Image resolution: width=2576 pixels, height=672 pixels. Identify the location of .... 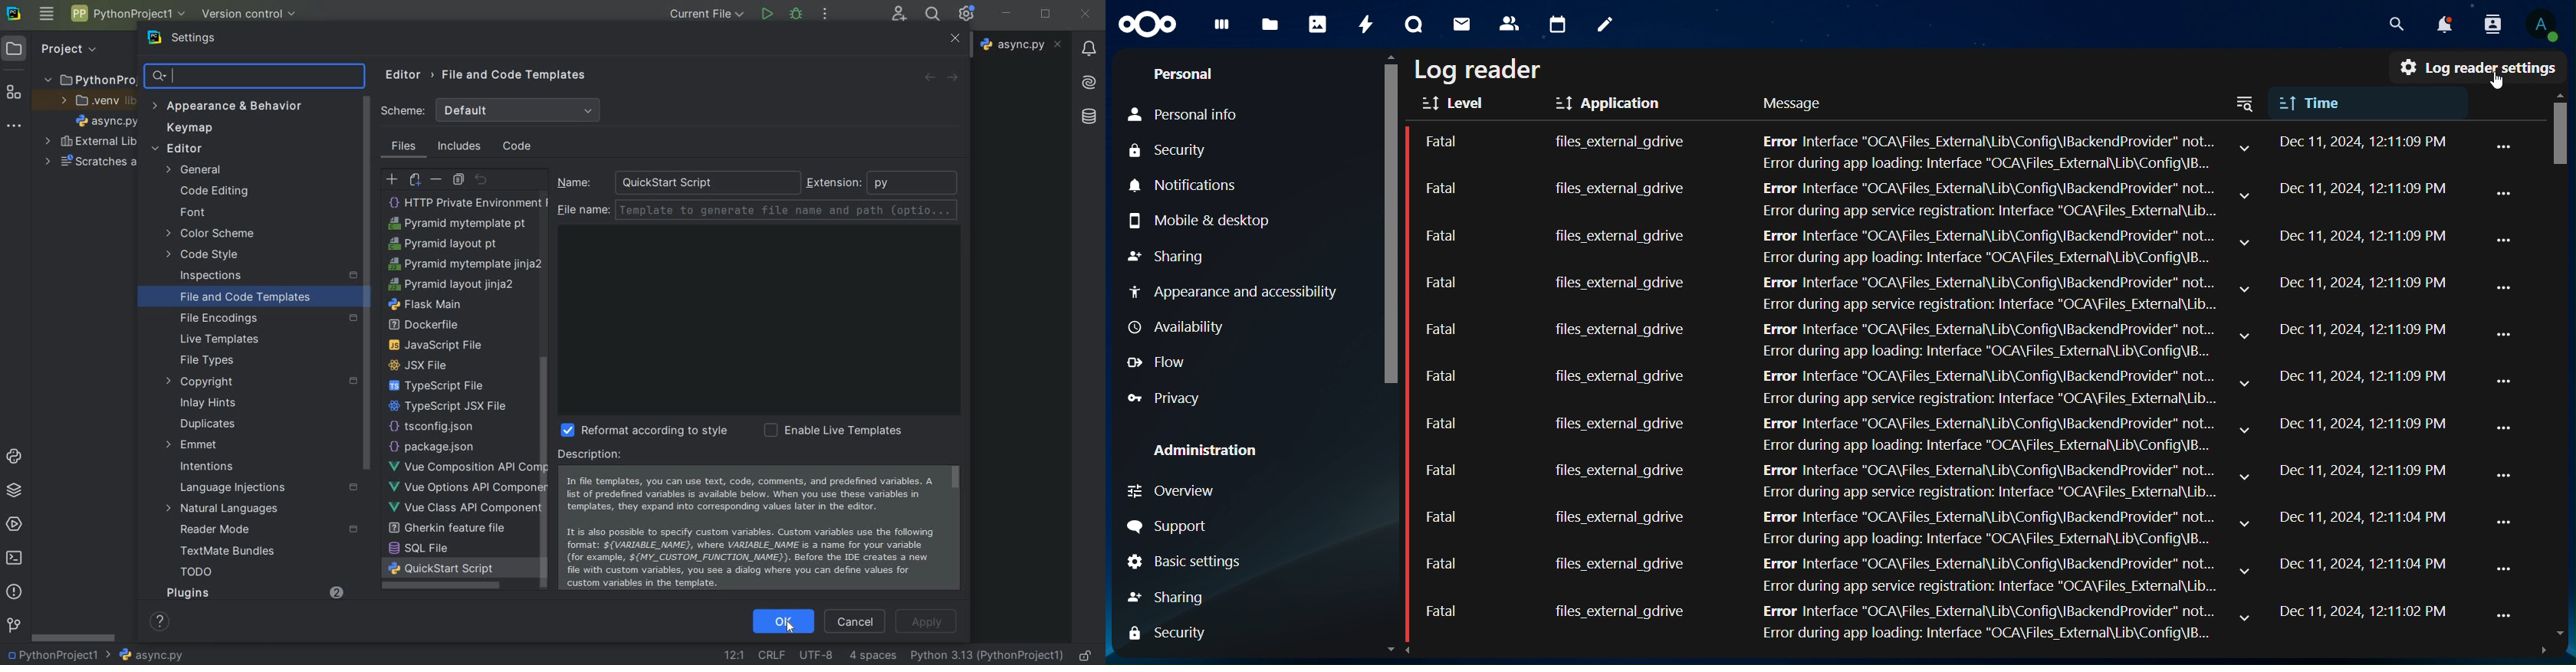
(2507, 336).